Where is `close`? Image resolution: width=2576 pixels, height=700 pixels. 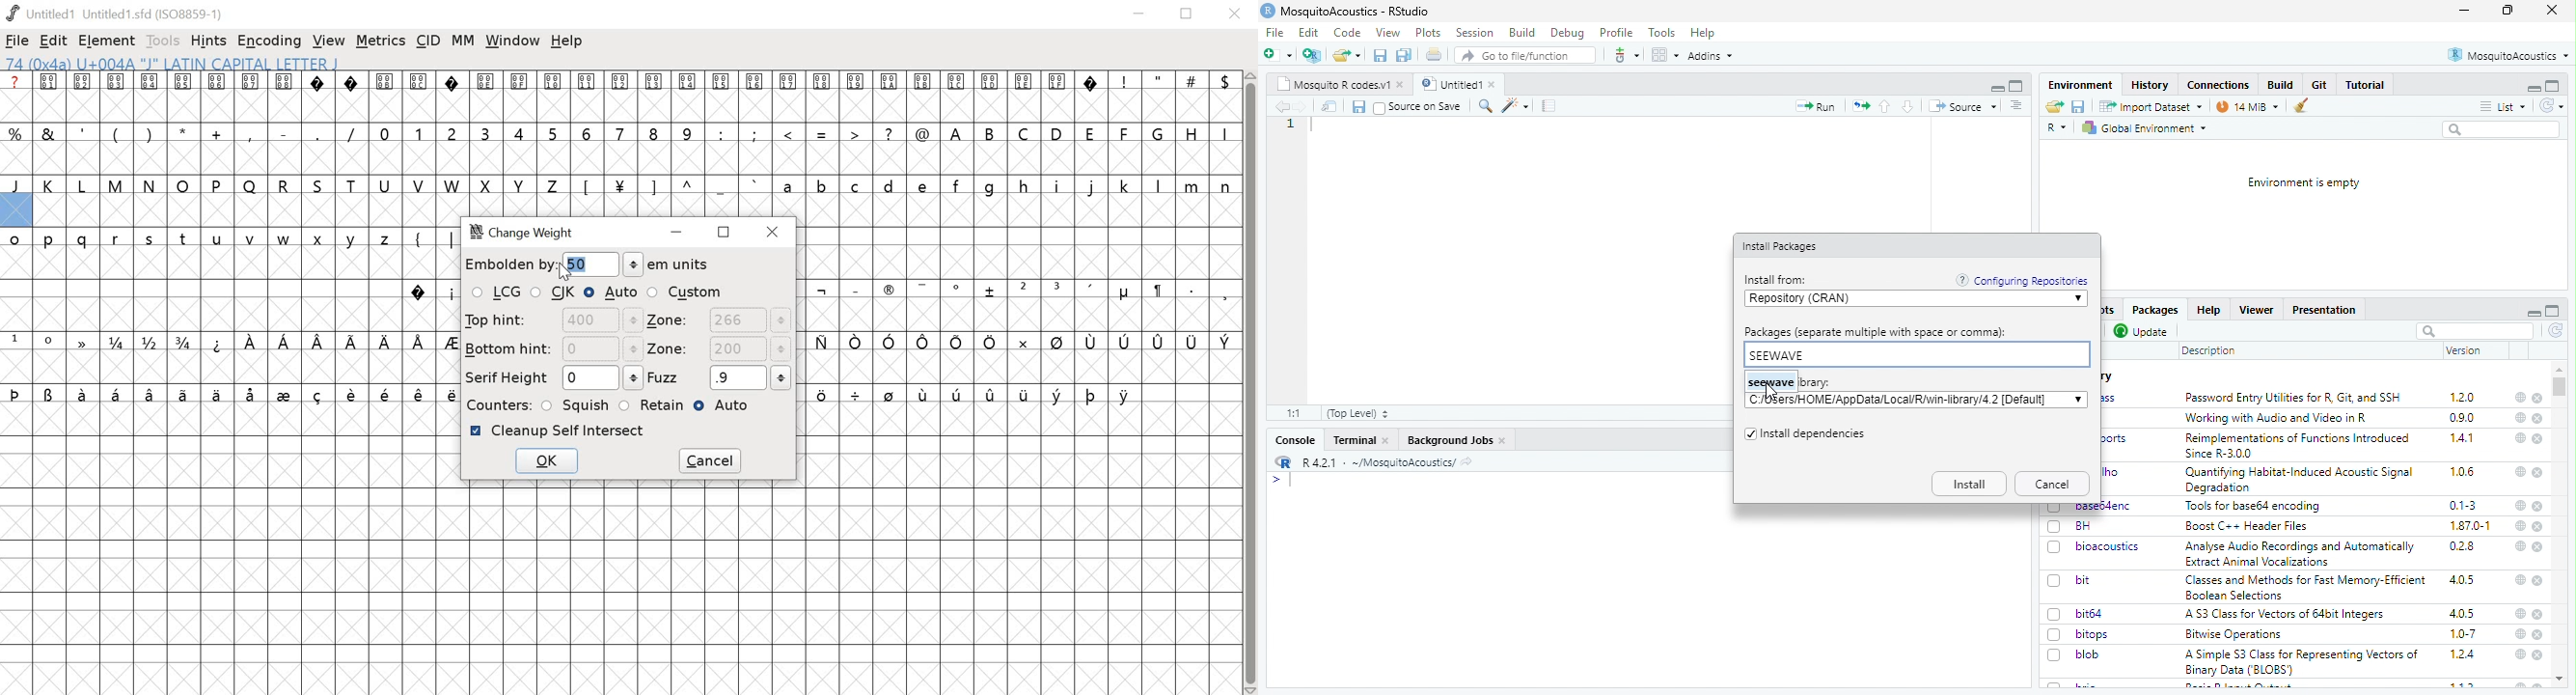
close is located at coordinates (2536, 506).